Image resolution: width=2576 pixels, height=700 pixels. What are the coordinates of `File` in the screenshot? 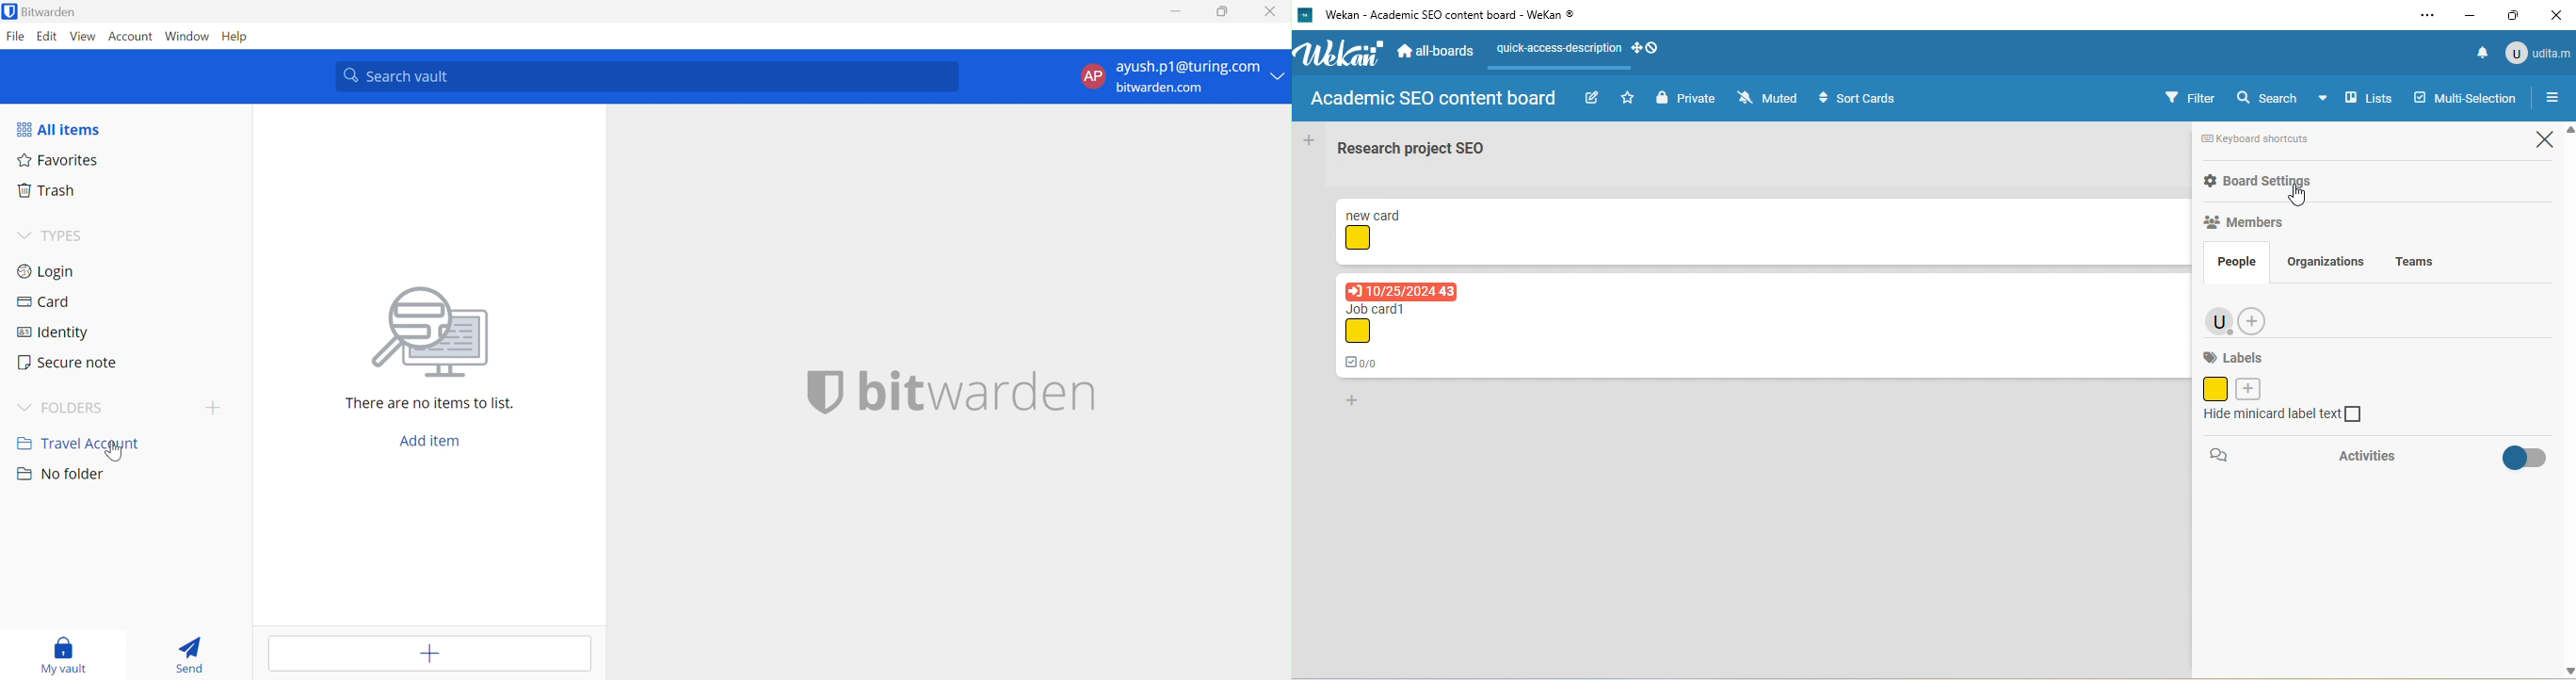 It's located at (18, 36).